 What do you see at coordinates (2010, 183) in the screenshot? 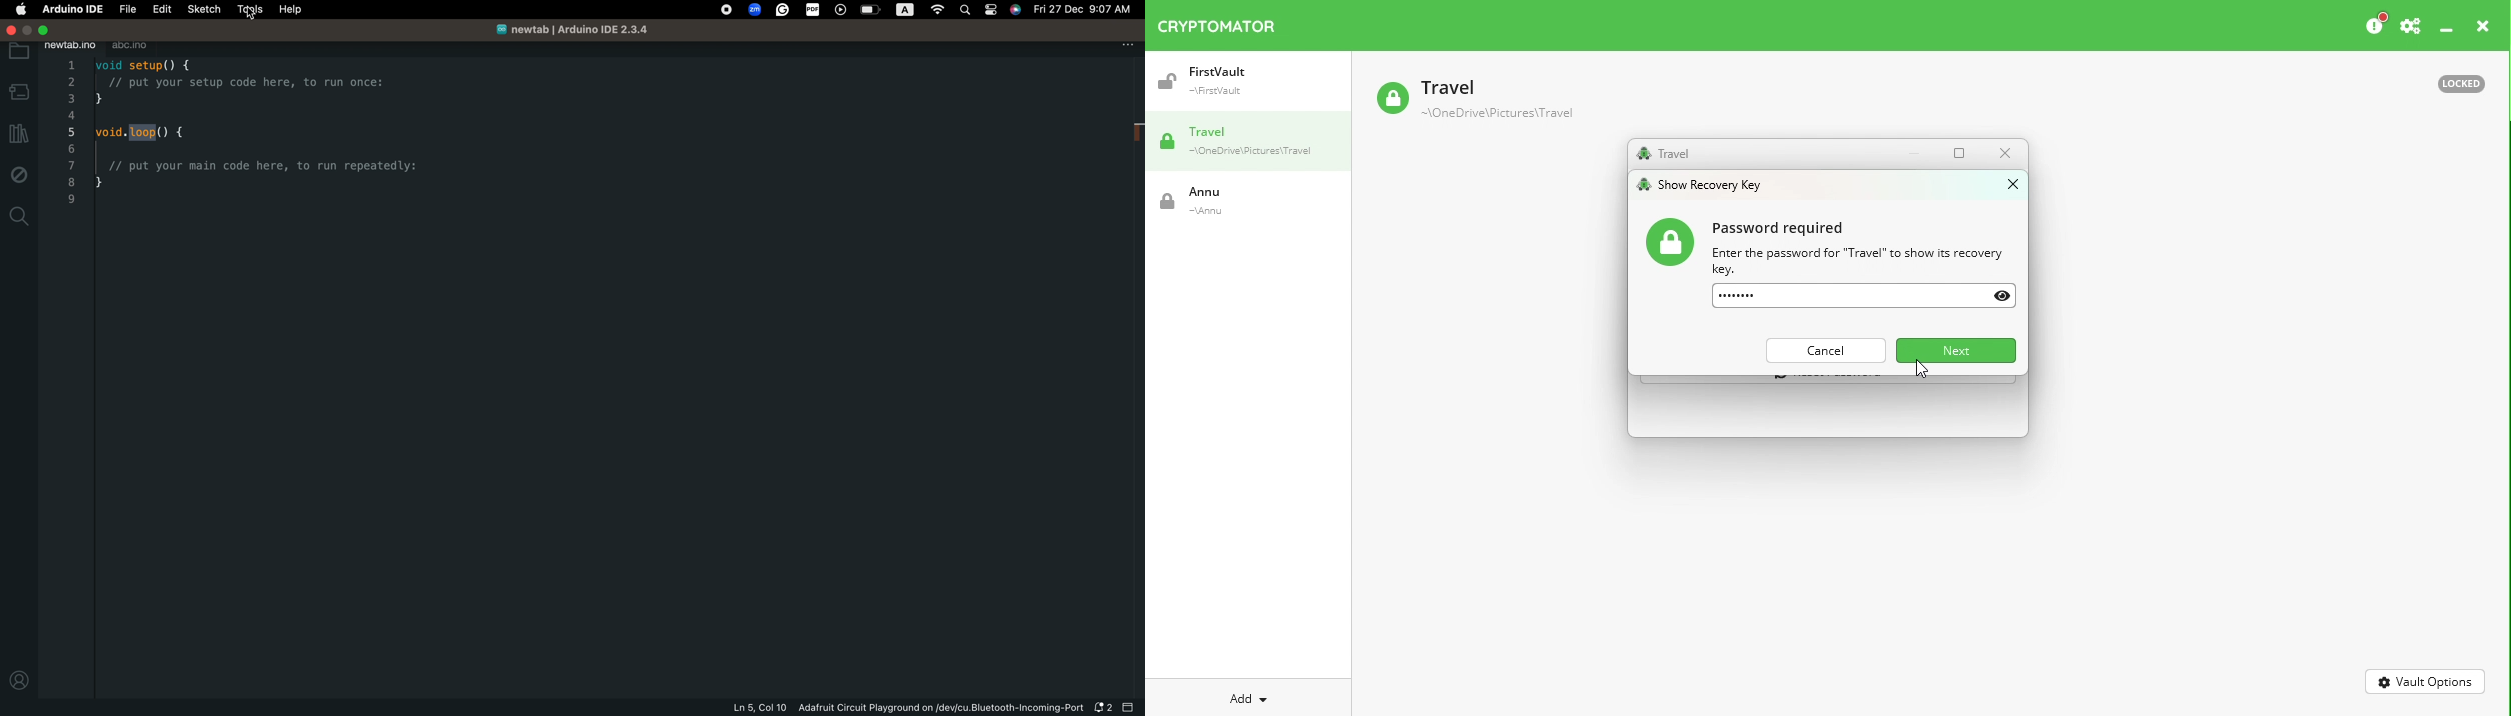
I see `close window` at bounding box center [2010, 183].